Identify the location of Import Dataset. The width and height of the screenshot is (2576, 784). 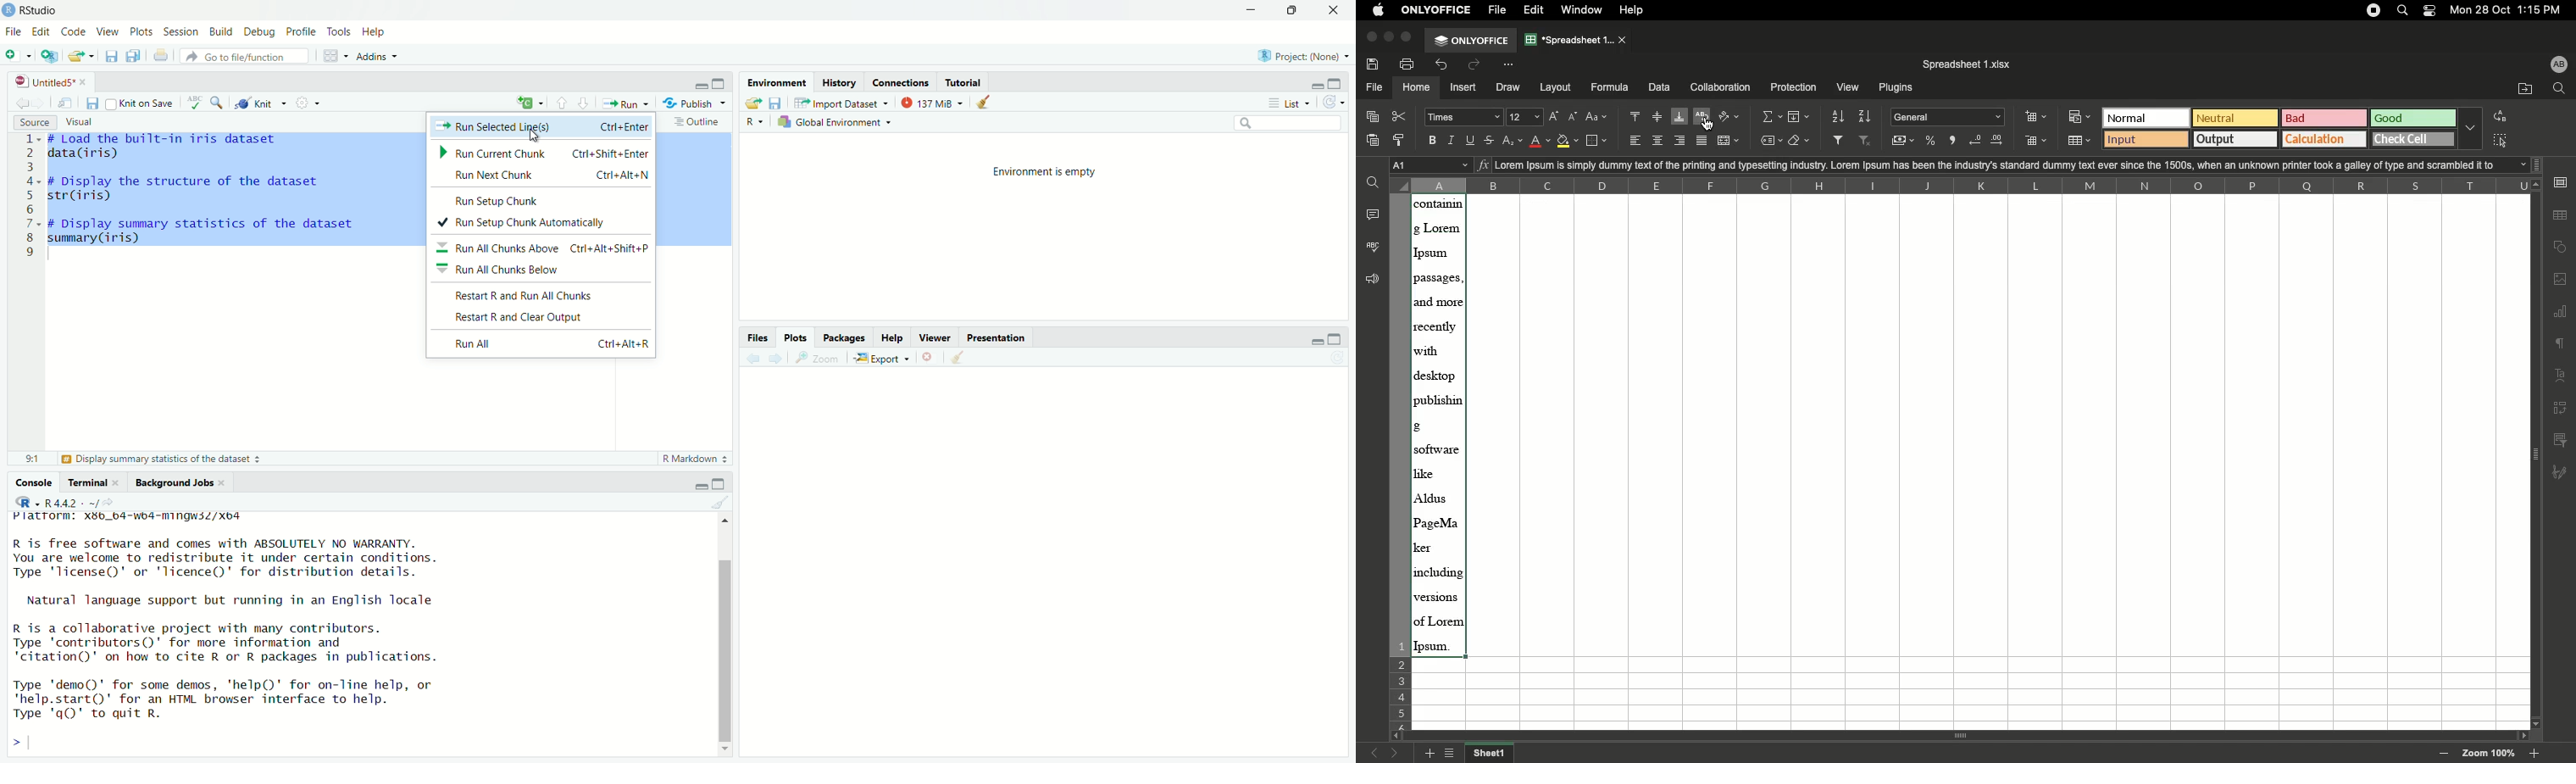
(841, 102).